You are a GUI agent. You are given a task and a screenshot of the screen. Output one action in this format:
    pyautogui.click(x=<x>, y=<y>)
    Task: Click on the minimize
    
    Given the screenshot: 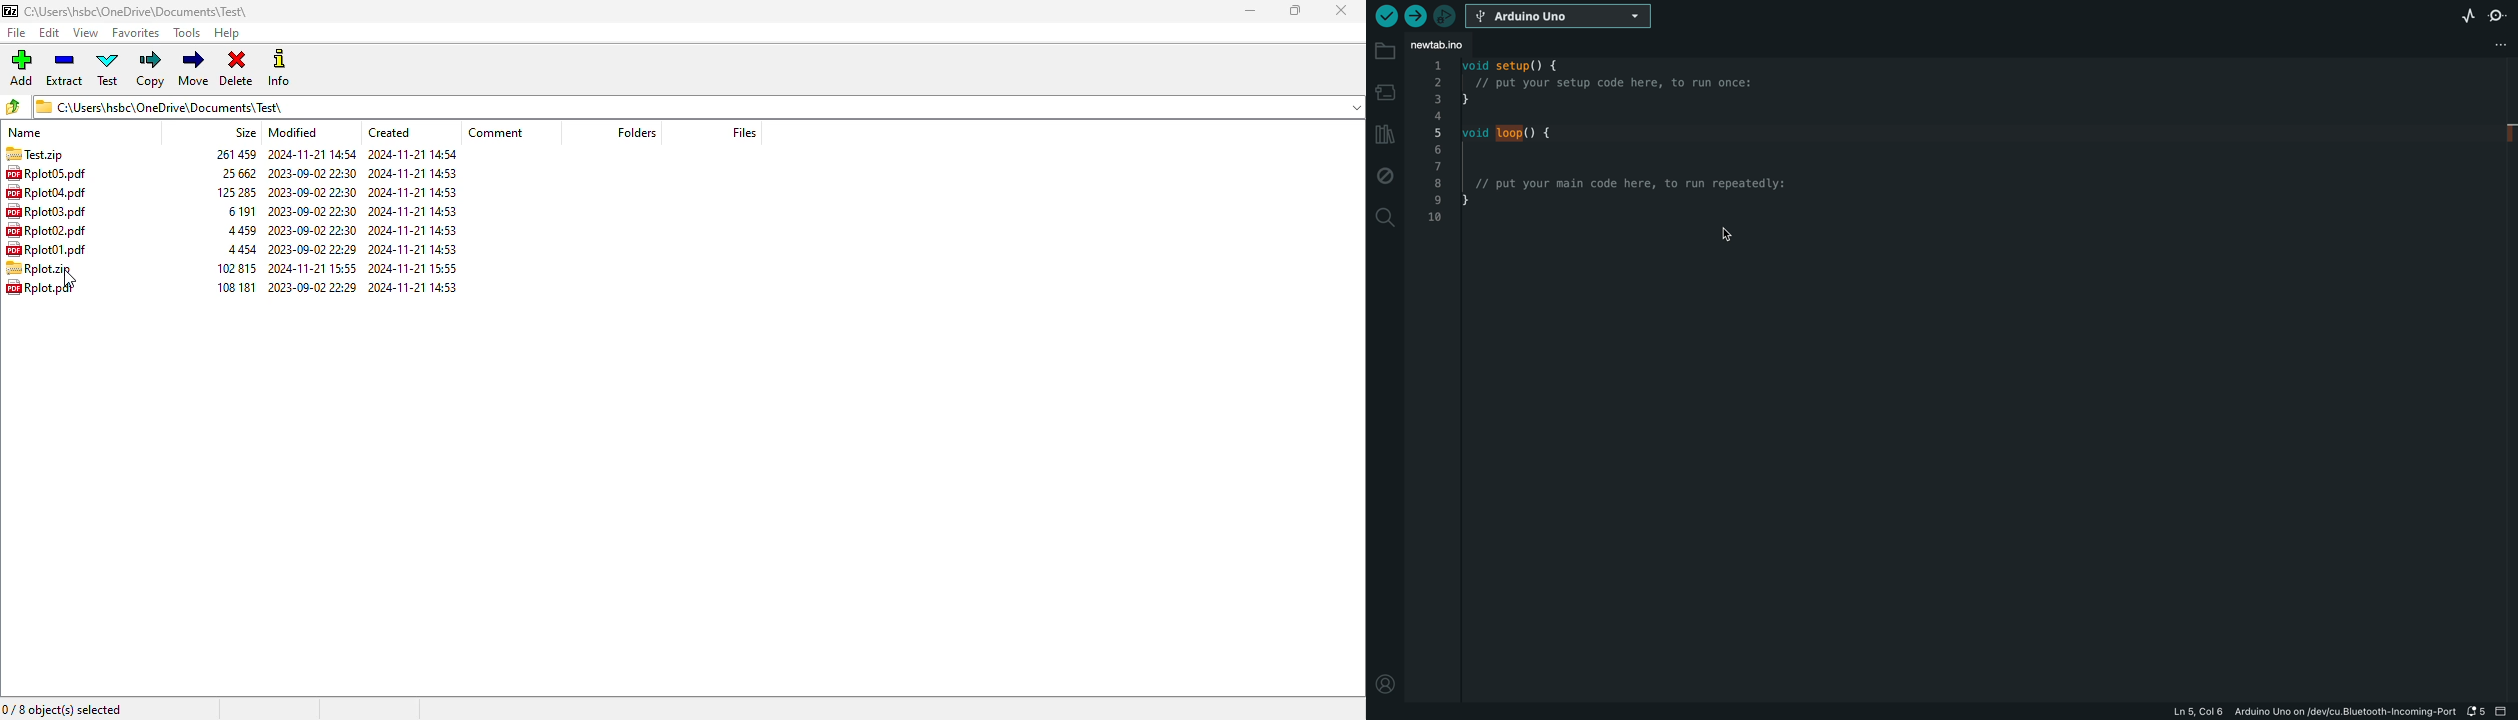 What is the action you would take?
    pyautogui.click(x=1251, y=11)
    